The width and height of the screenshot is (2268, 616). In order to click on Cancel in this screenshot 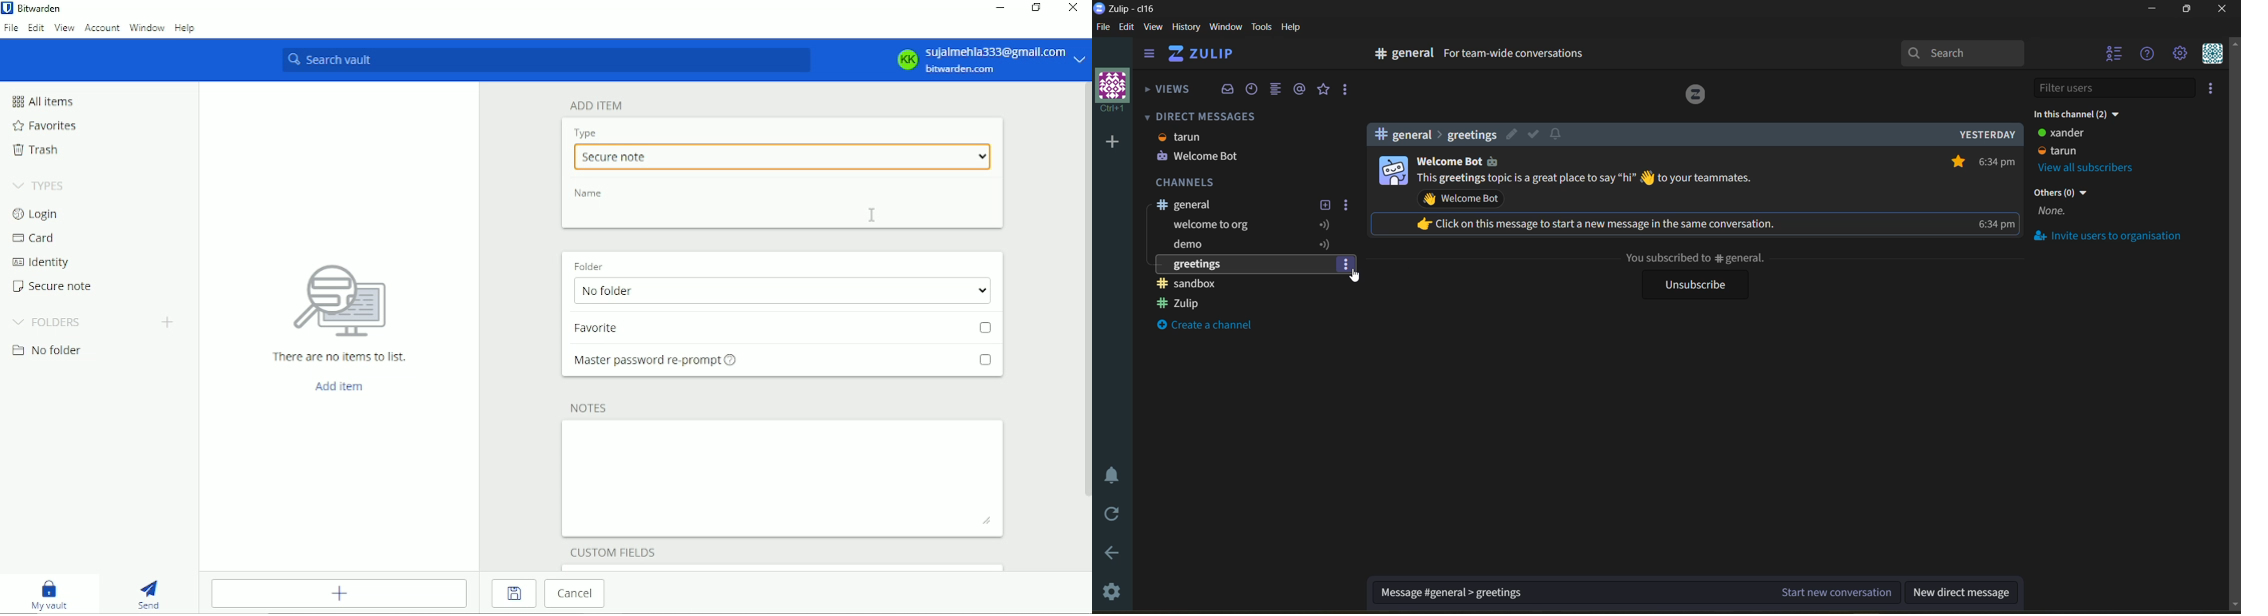, I will do `click(578, 594)`.